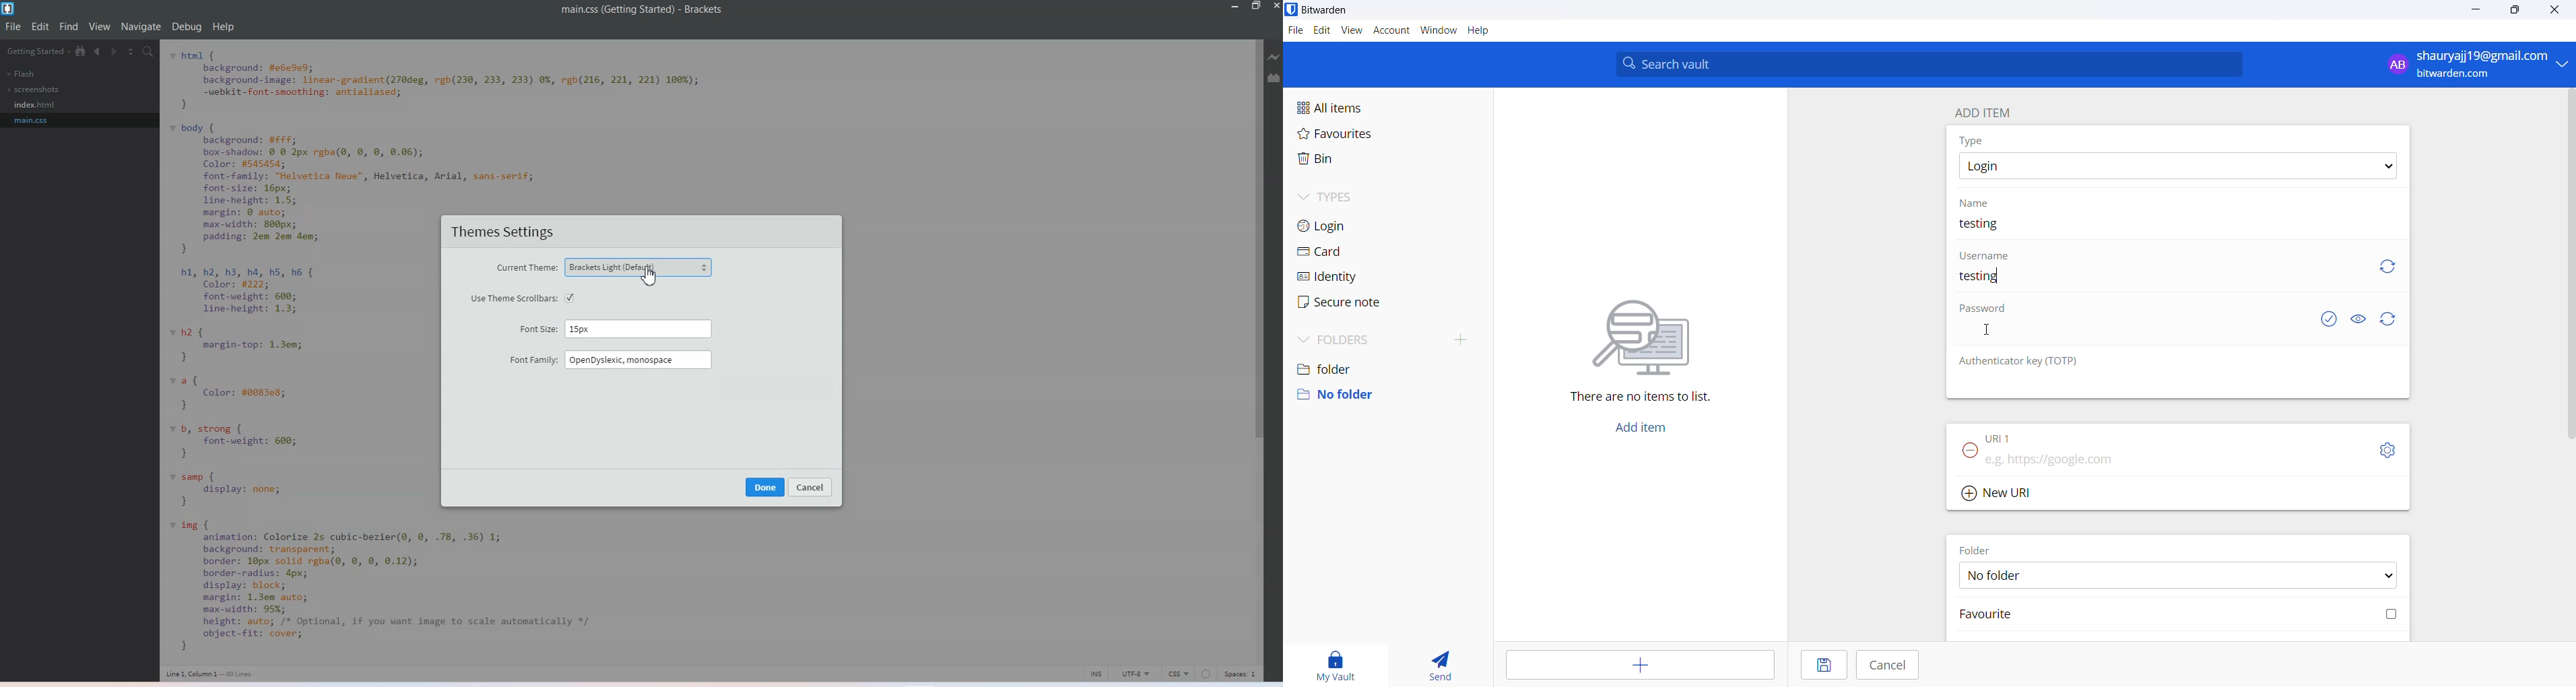  I want to click on add item heading, so click(1983, 109).